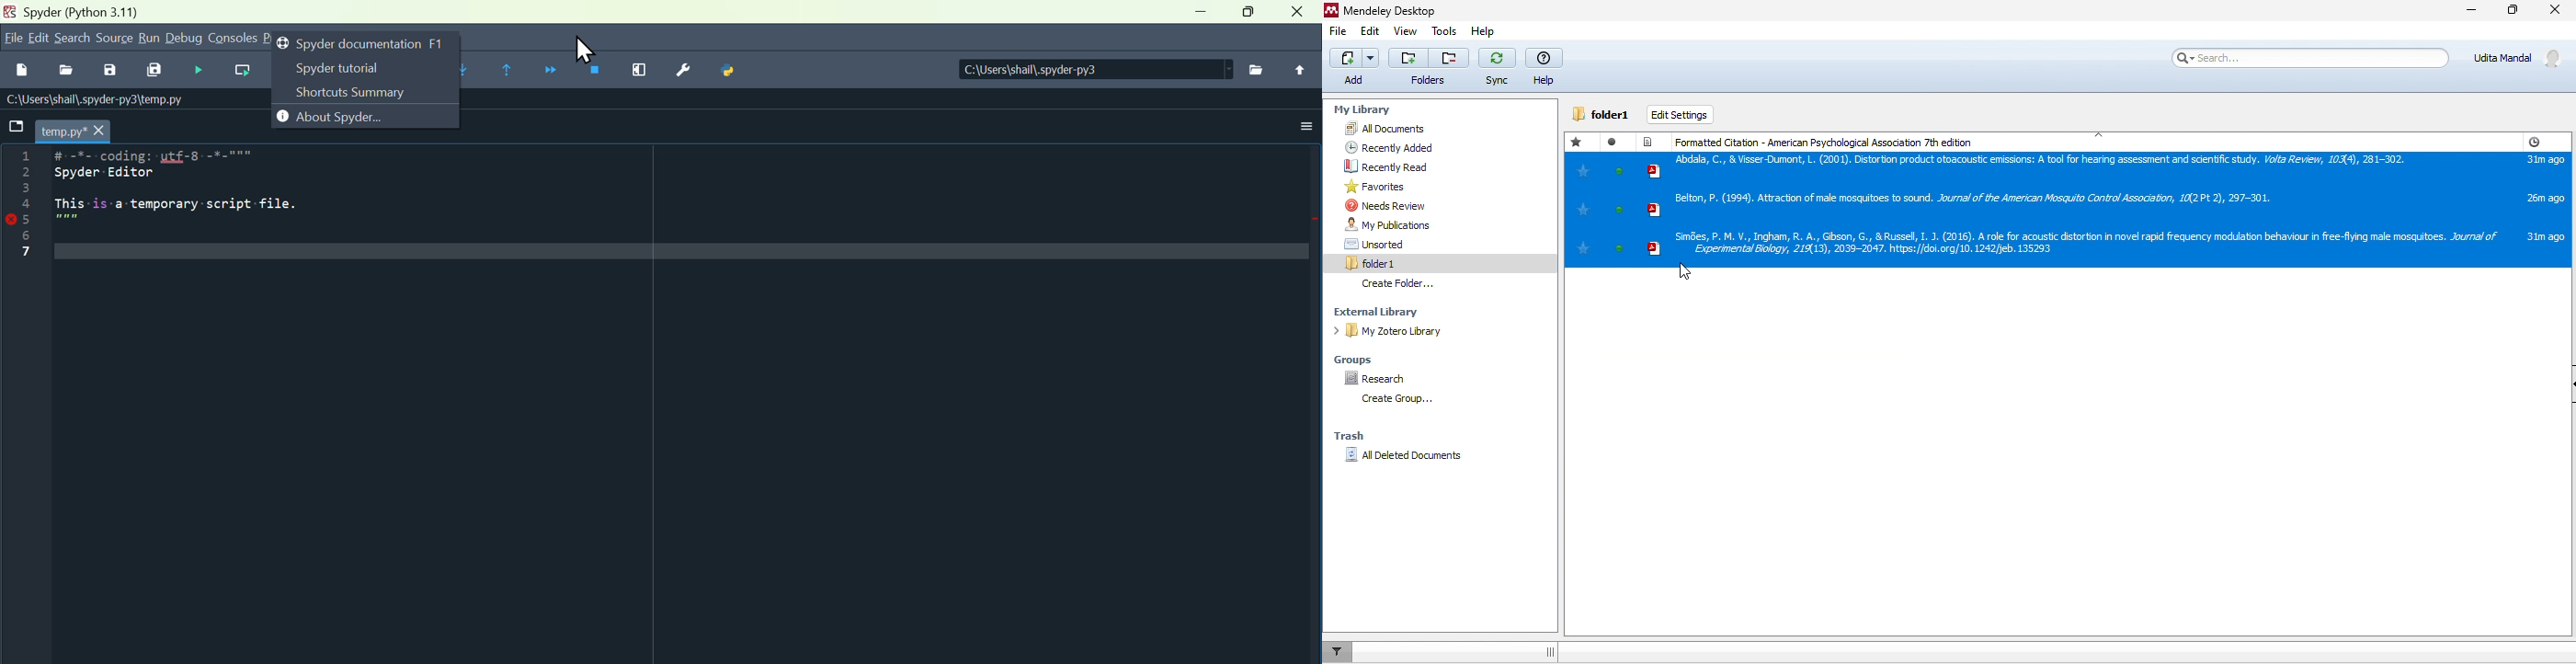  What do you see at coordinates (1386, 207) in the screenshot?
I see `needs review` at bounding box center [1386, 207].